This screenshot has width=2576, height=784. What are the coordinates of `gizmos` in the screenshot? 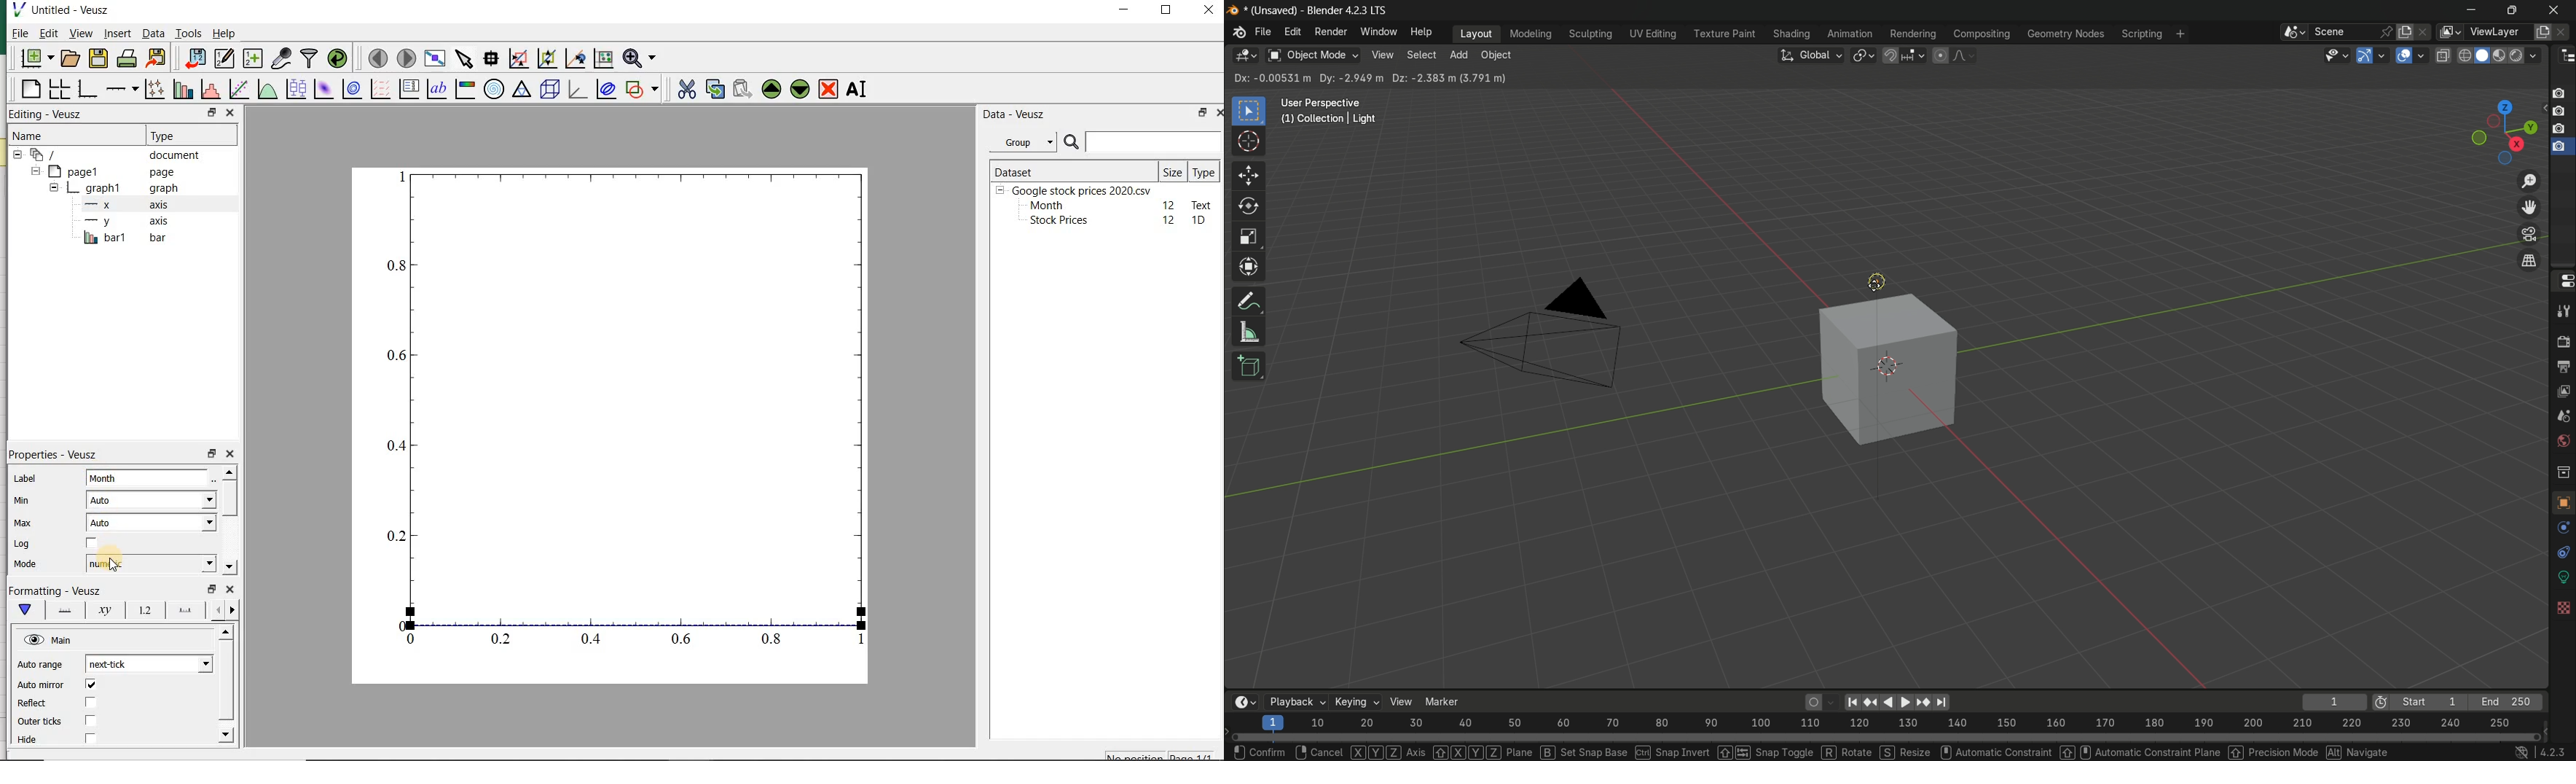 It's located at (2384, 55).